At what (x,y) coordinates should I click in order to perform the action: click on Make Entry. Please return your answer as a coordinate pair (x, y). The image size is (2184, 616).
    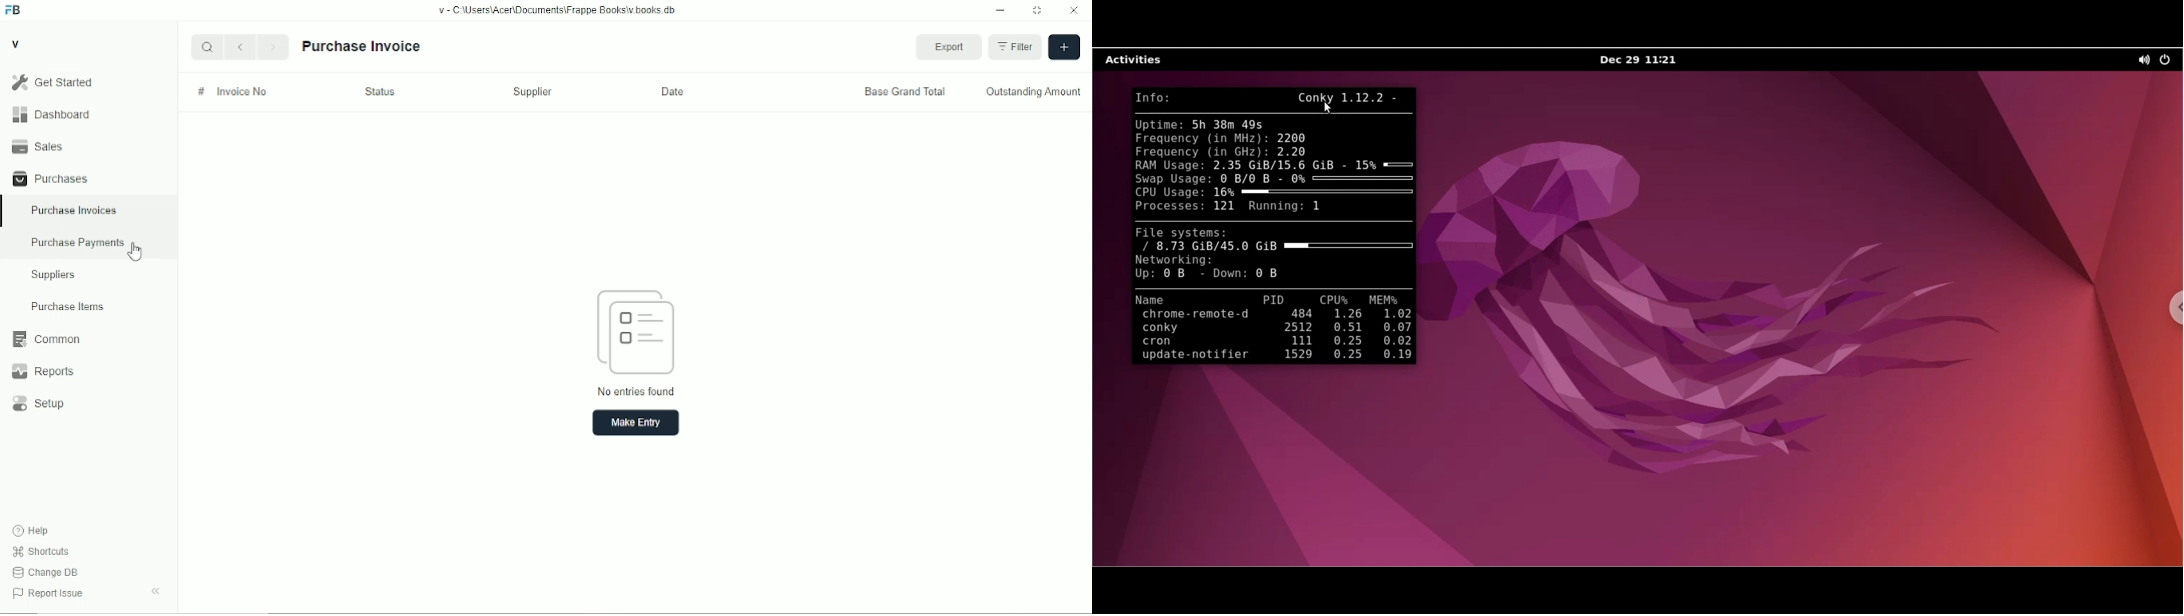
    Looking at the image, I should click on (636, 423).